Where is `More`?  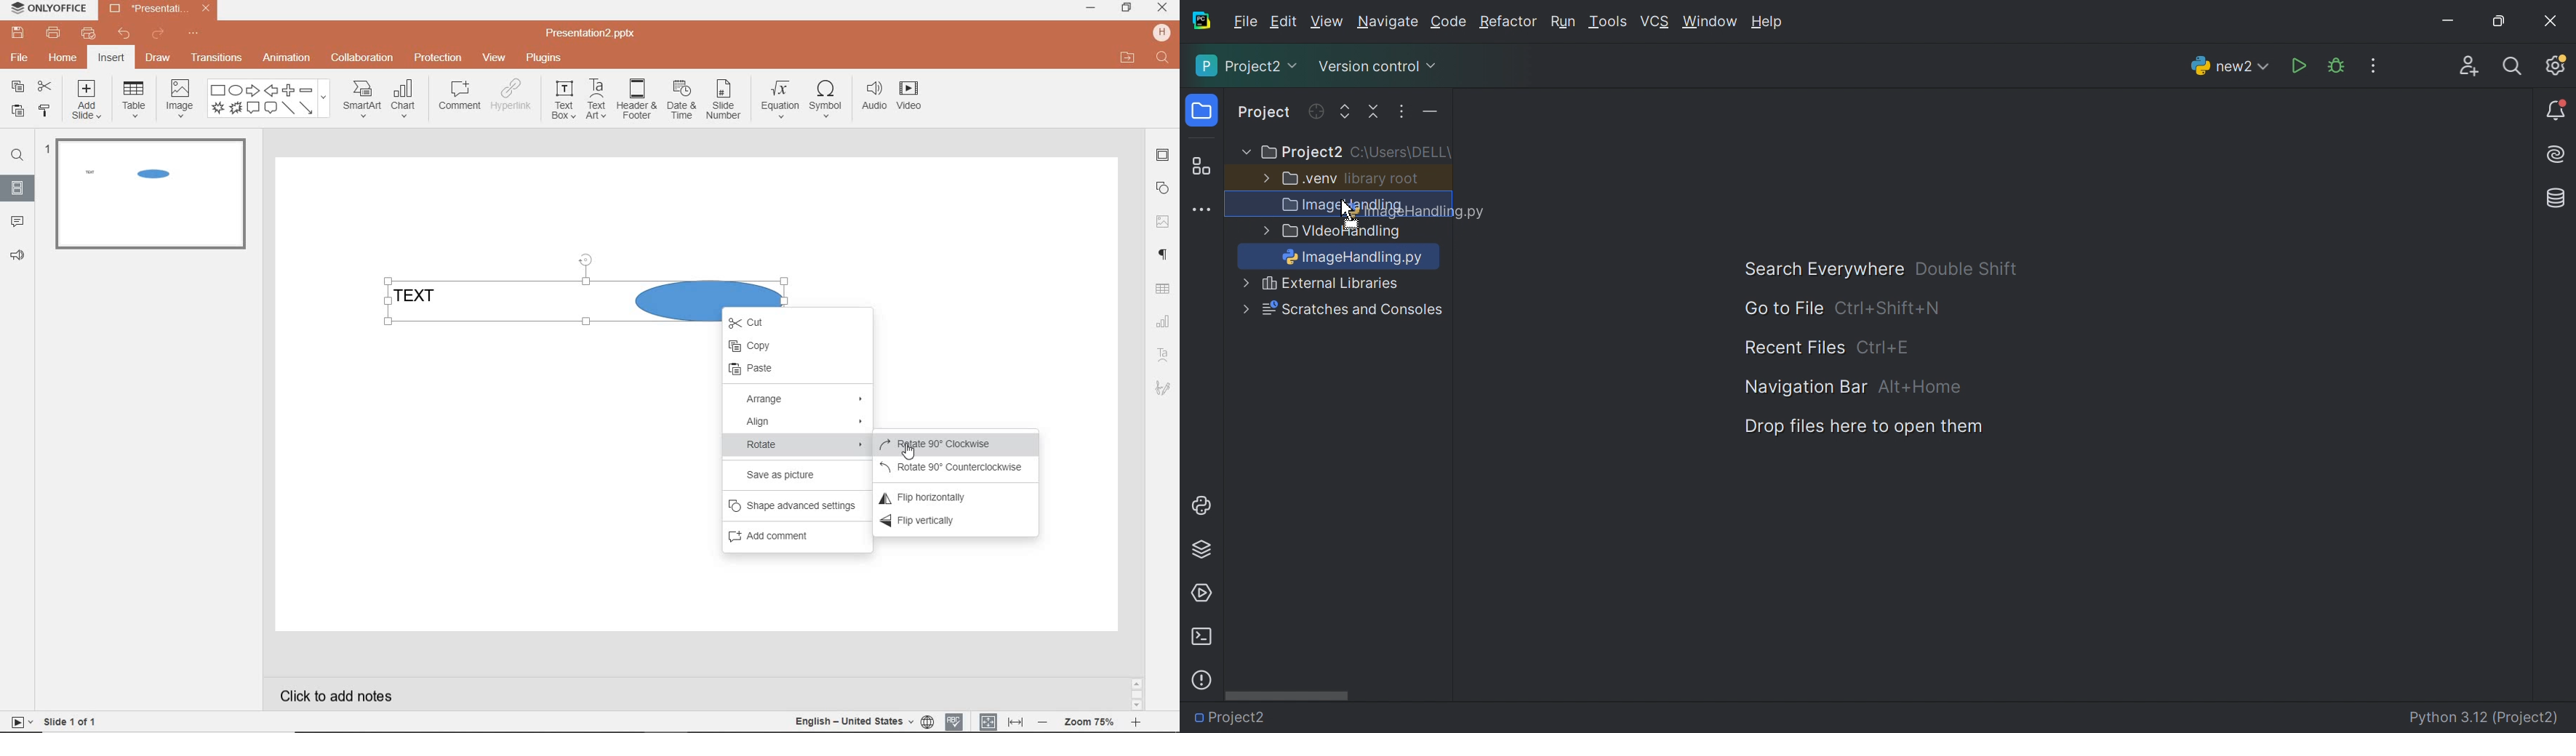
More is located at coordinates (1243, 153).